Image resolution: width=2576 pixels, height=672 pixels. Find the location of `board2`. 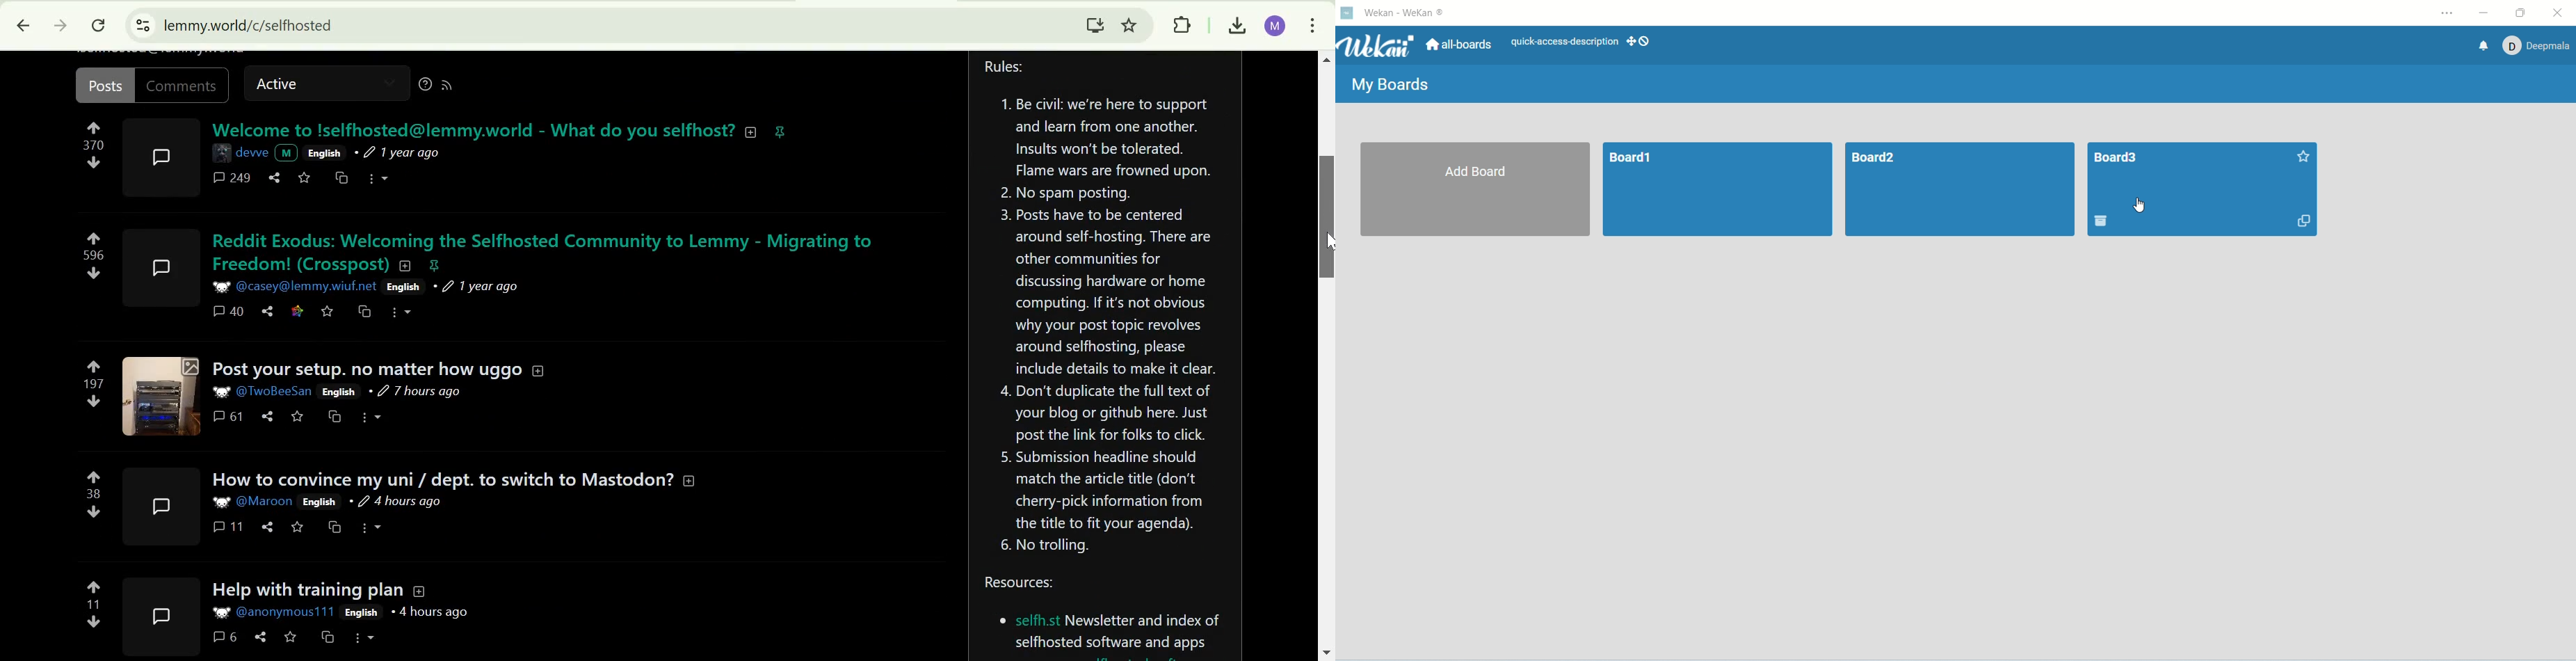

board2 is located at coordinates (1962, 190).